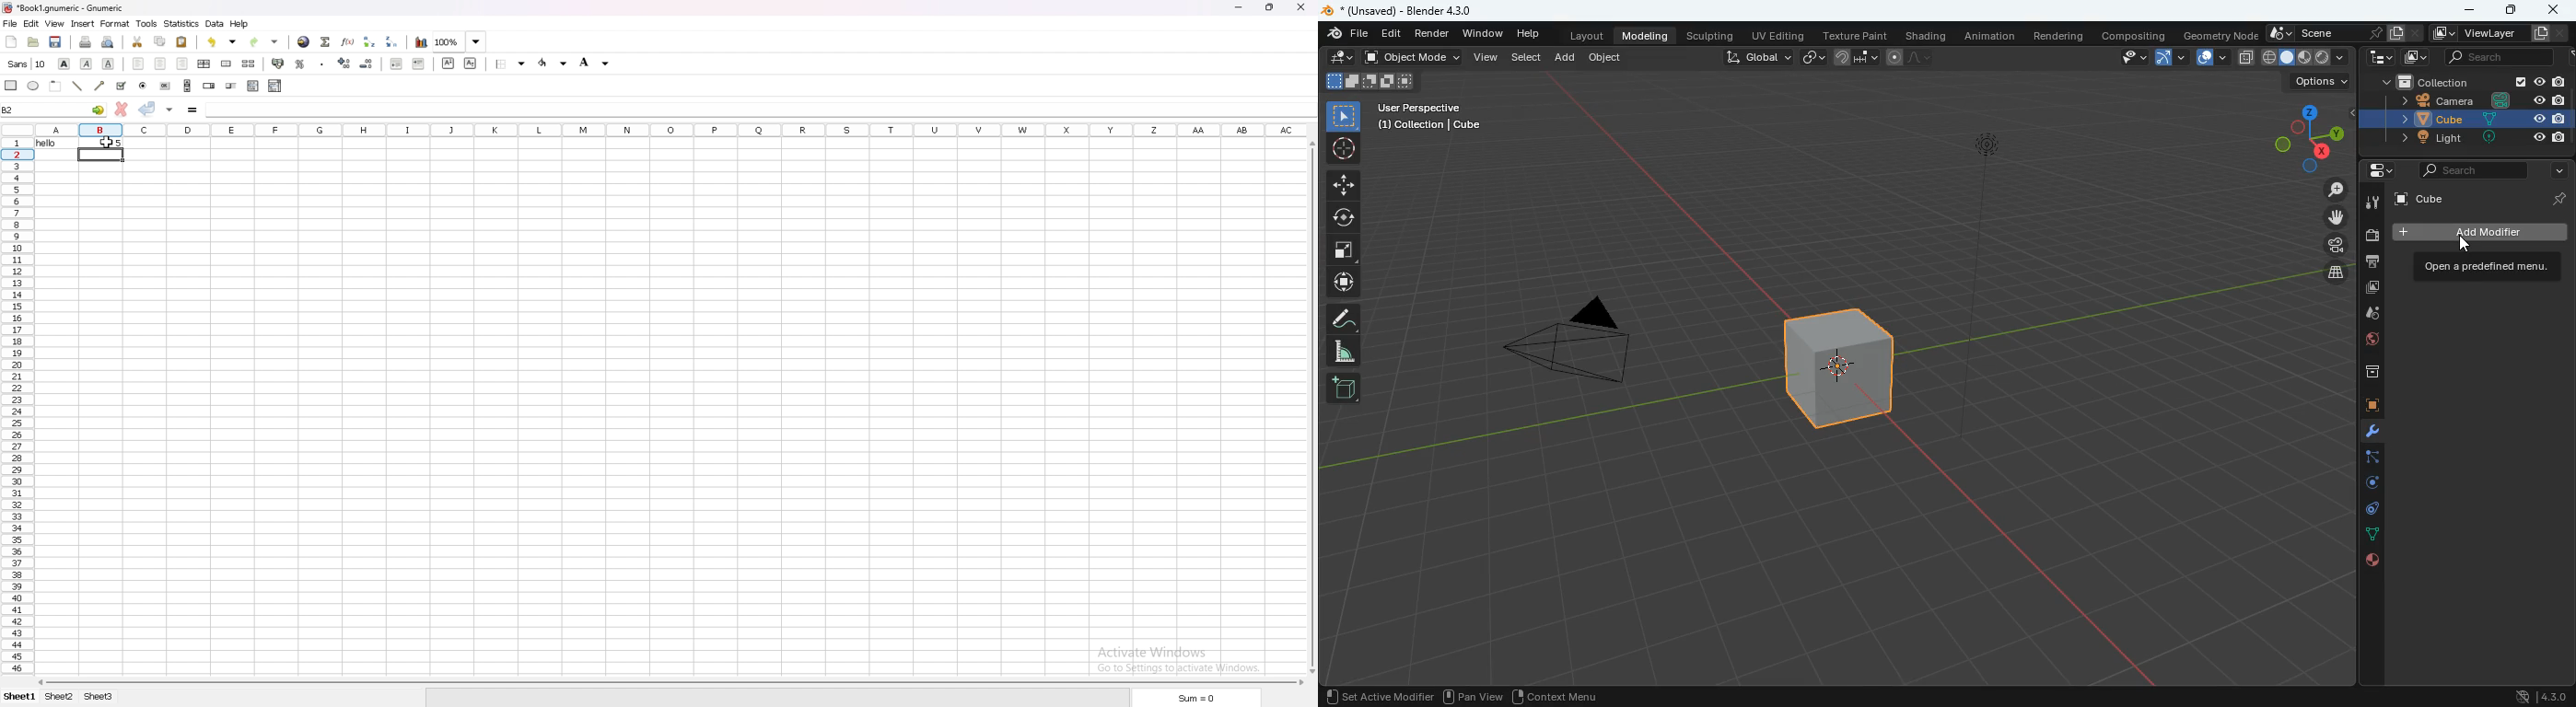 The image size is (2576, 728). What do you see at coordinates (2466, 11) in the screenshot?
I see `minimize` at bounding box center [2466, 11].